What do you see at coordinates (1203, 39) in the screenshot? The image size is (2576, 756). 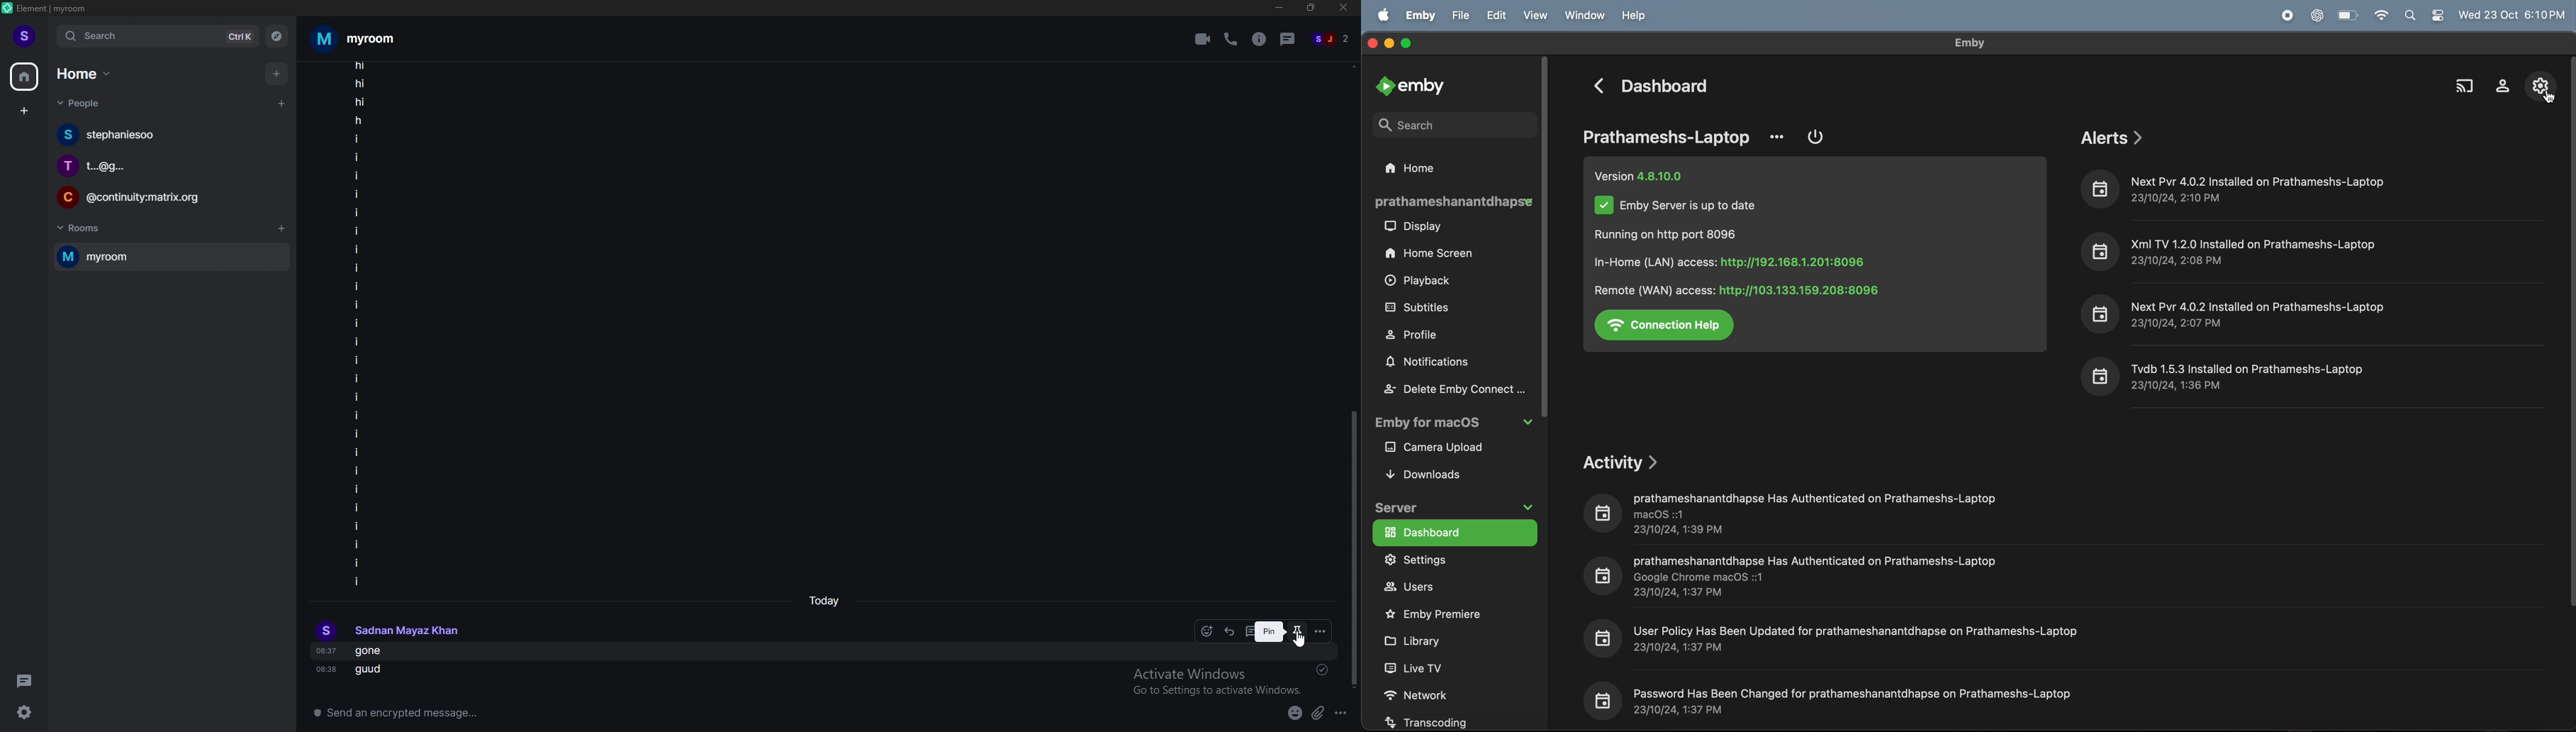 I see `video call` at bounding box center [1203, 39].